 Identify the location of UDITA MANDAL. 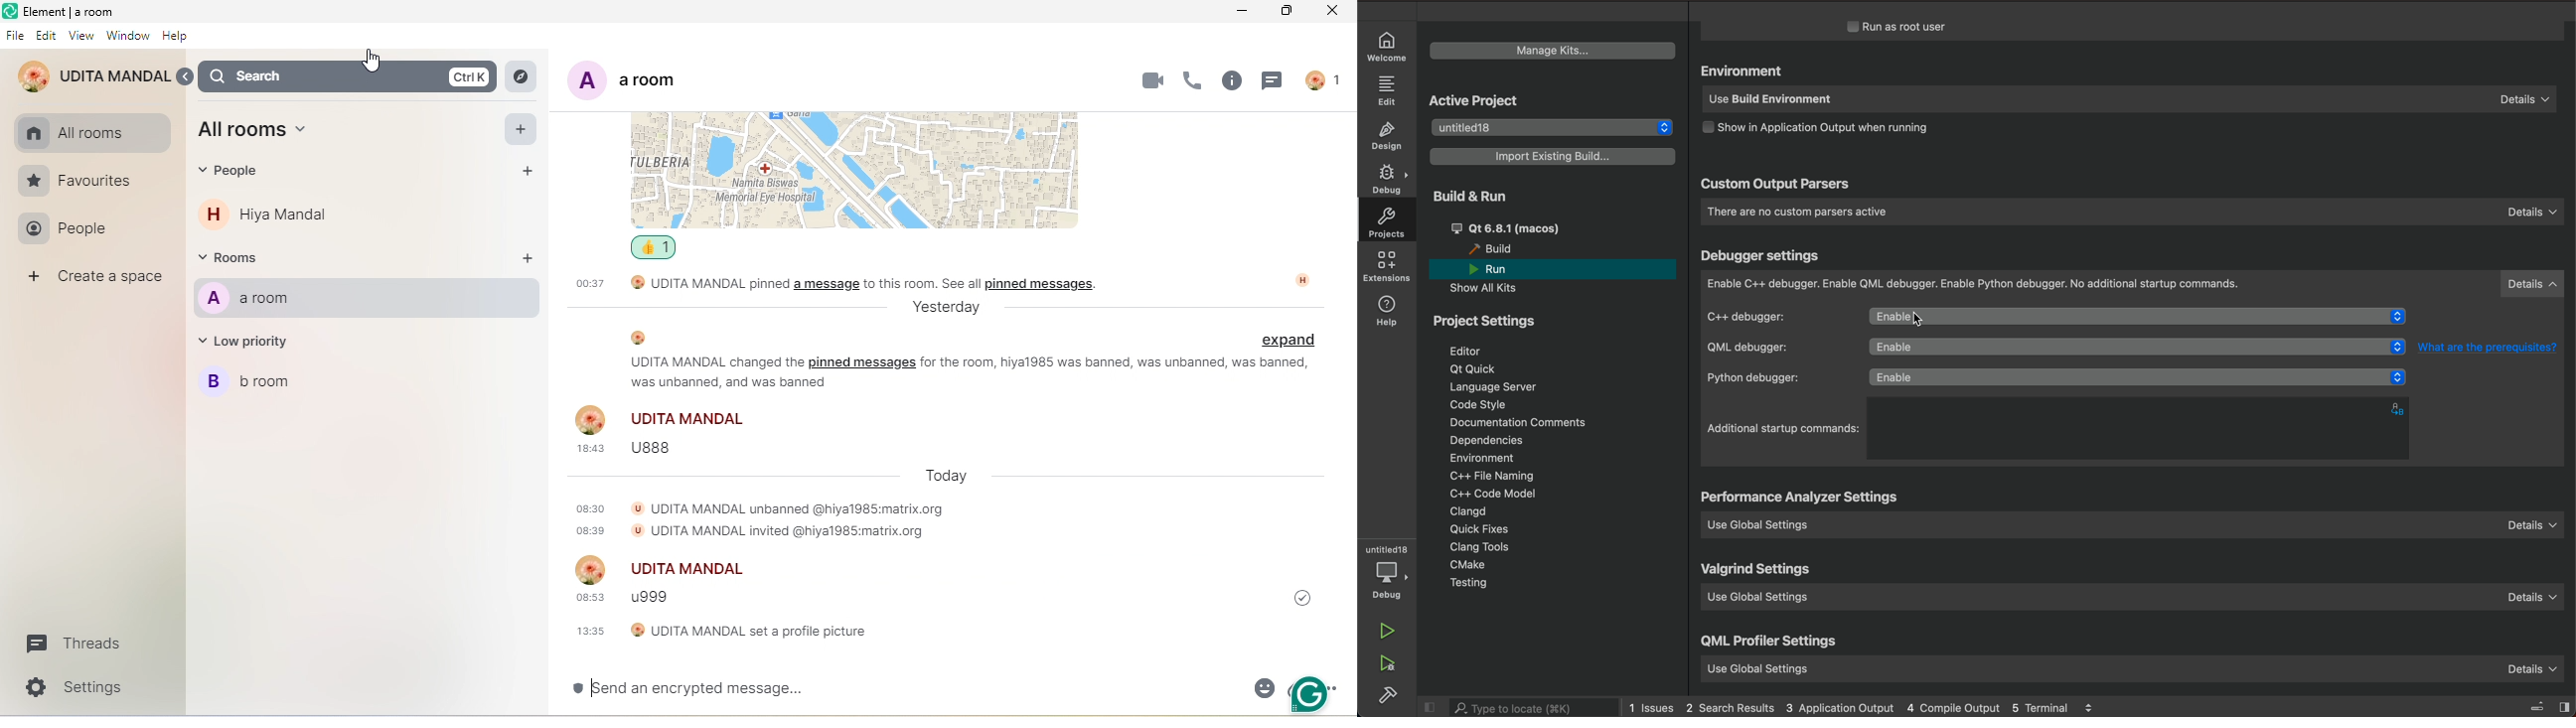
(91, 75).